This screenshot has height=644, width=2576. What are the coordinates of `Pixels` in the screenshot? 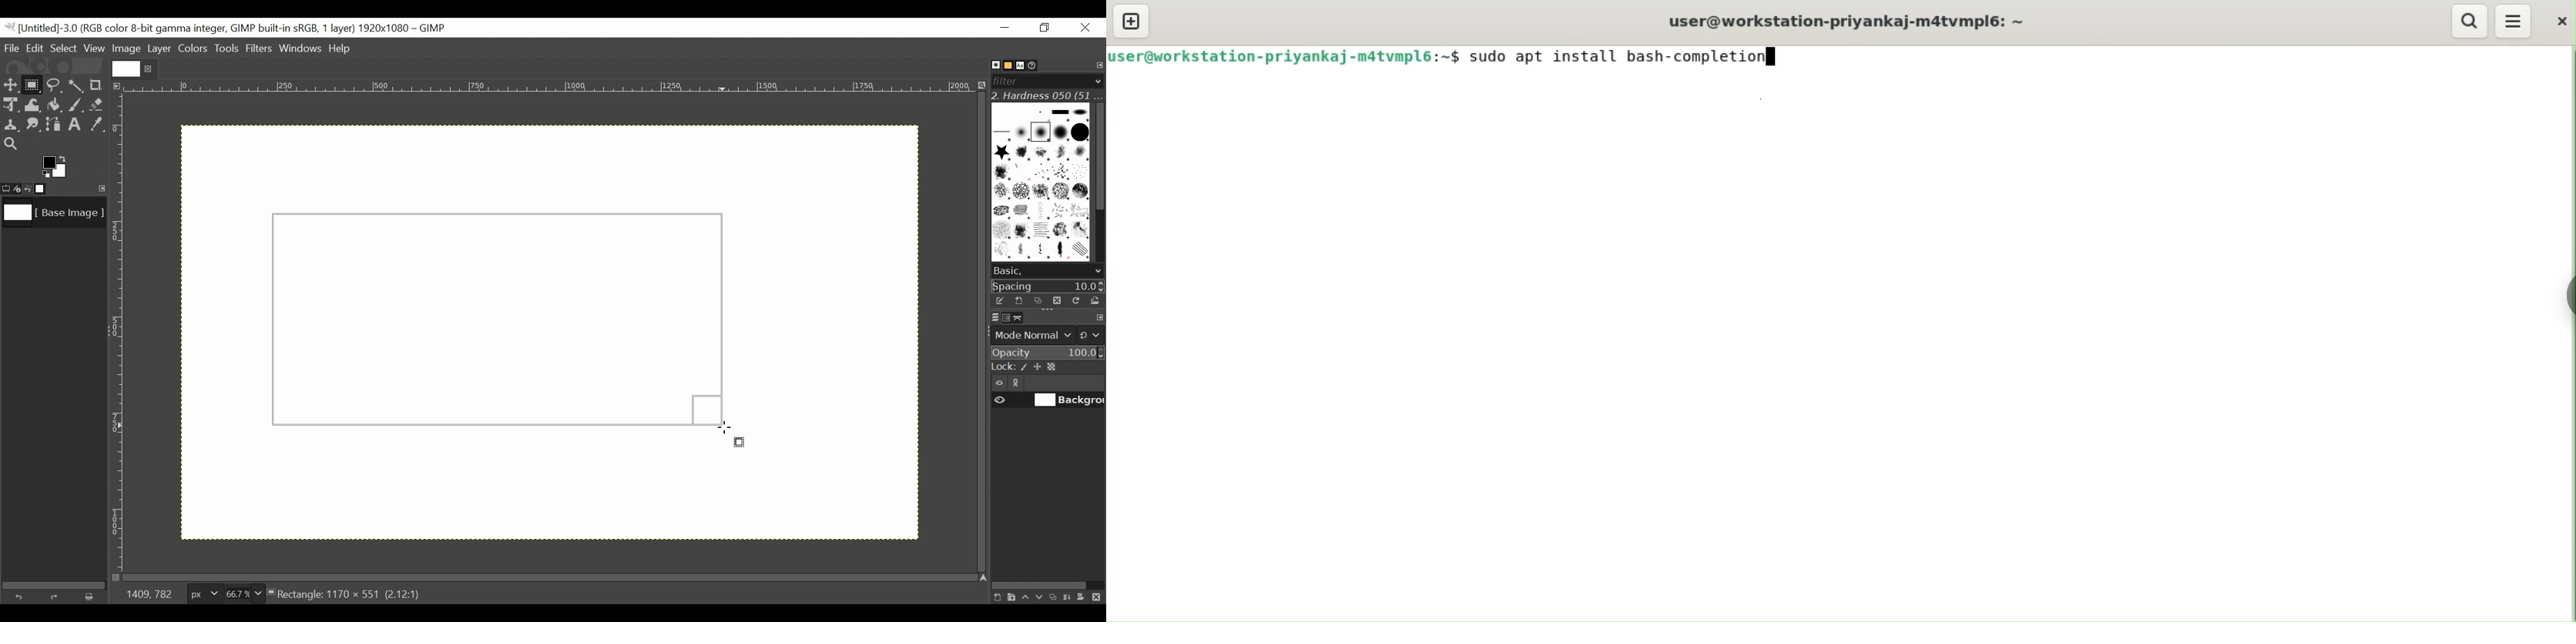 It's located at (202, 591).